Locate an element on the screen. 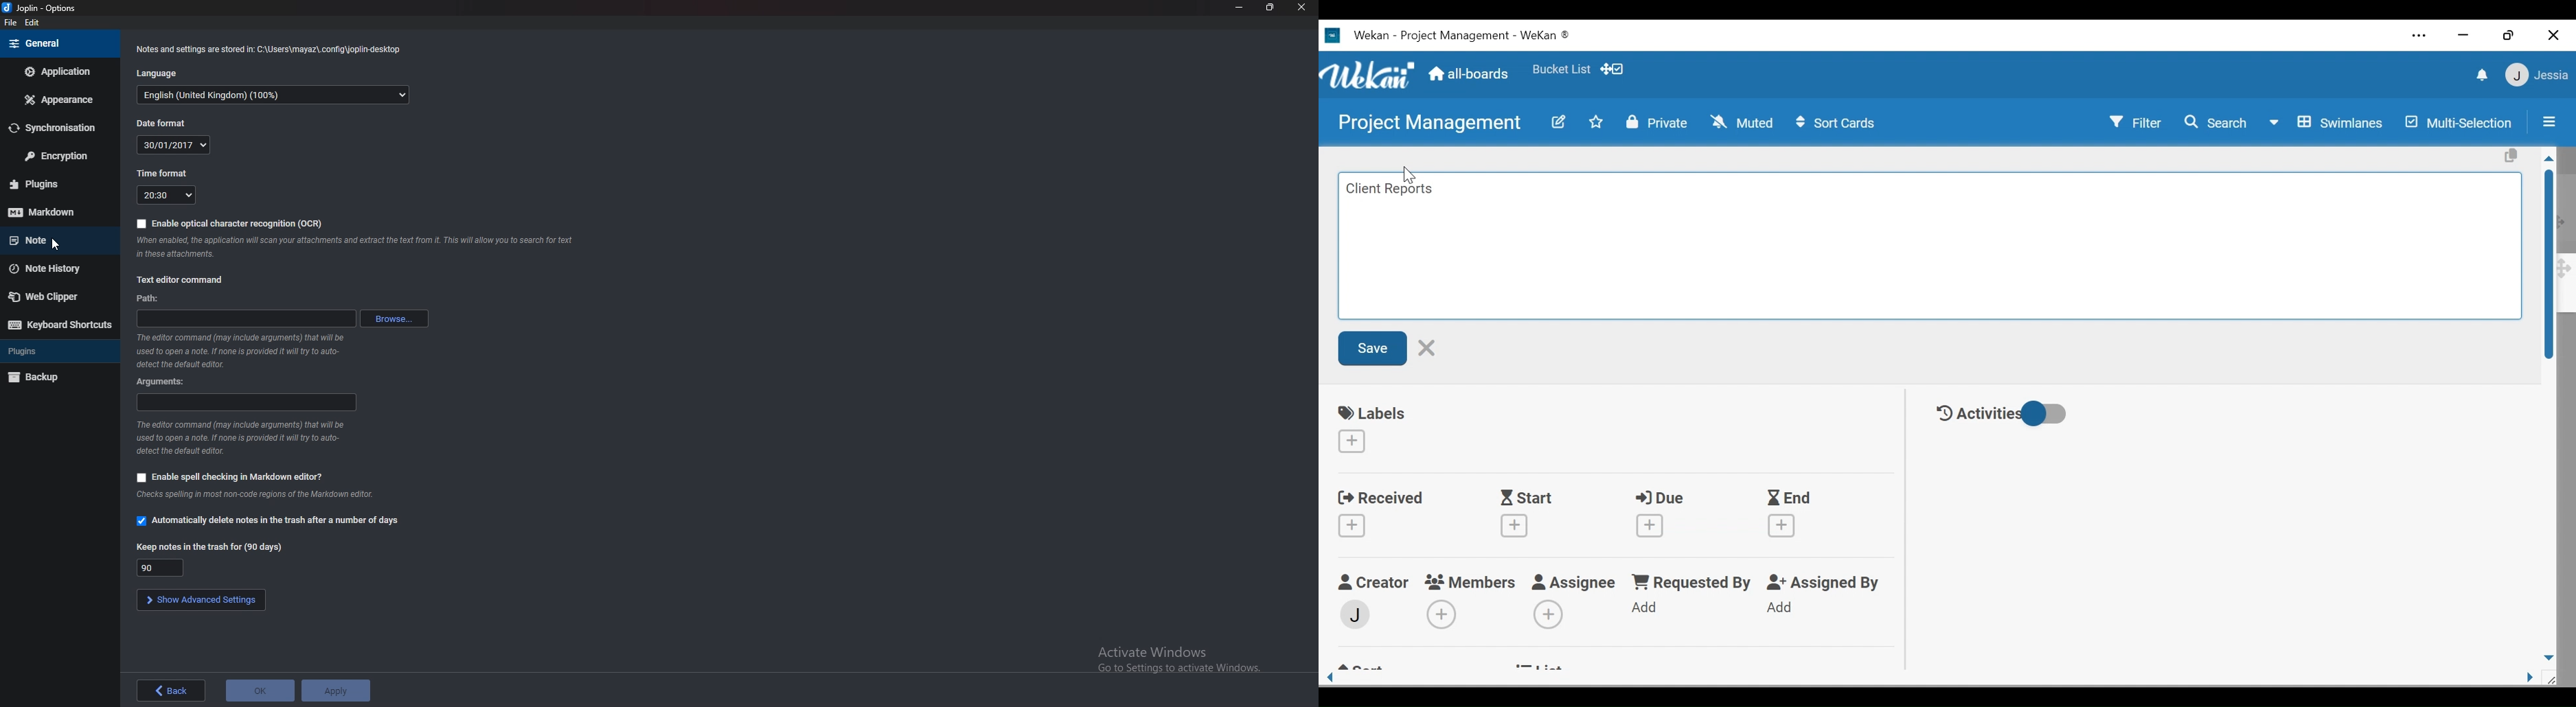  Date format is located at coordinates (170, 123).